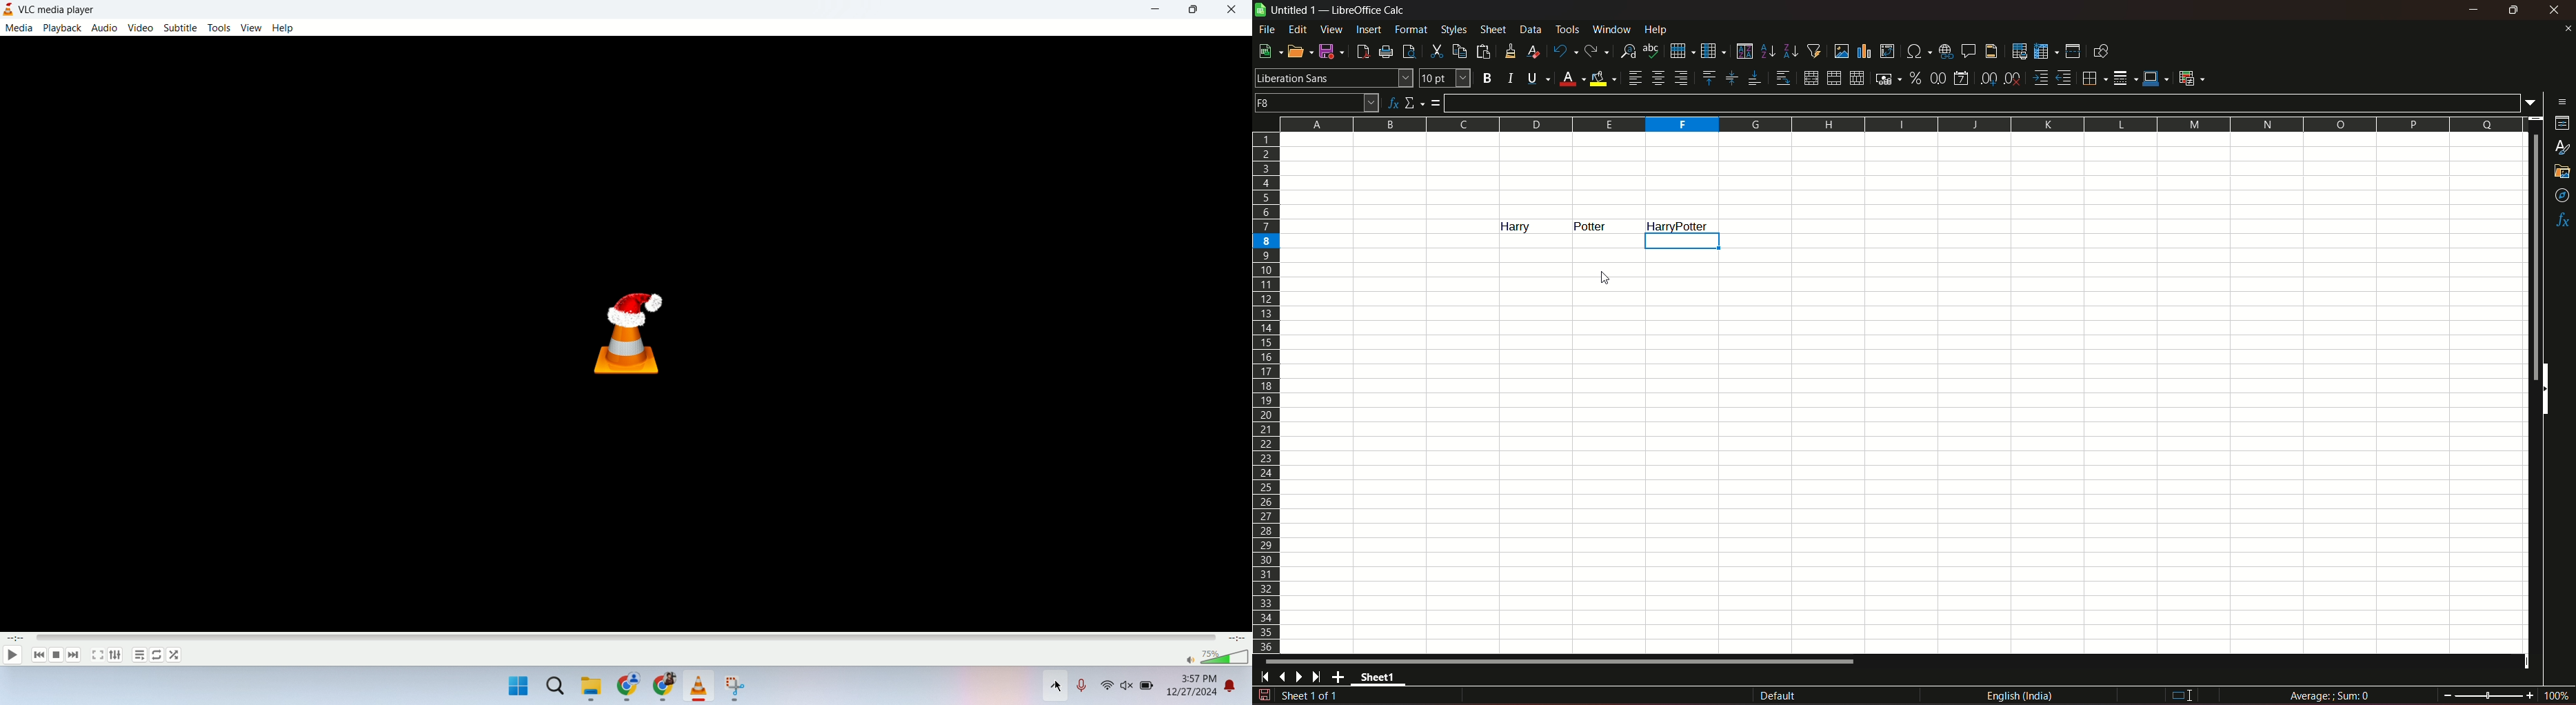 This screenshot has height=728, width=2576. What do you see at coordinates (1331, 30) in the screenshot?
I see `view` at bounding box center [1331, 30].